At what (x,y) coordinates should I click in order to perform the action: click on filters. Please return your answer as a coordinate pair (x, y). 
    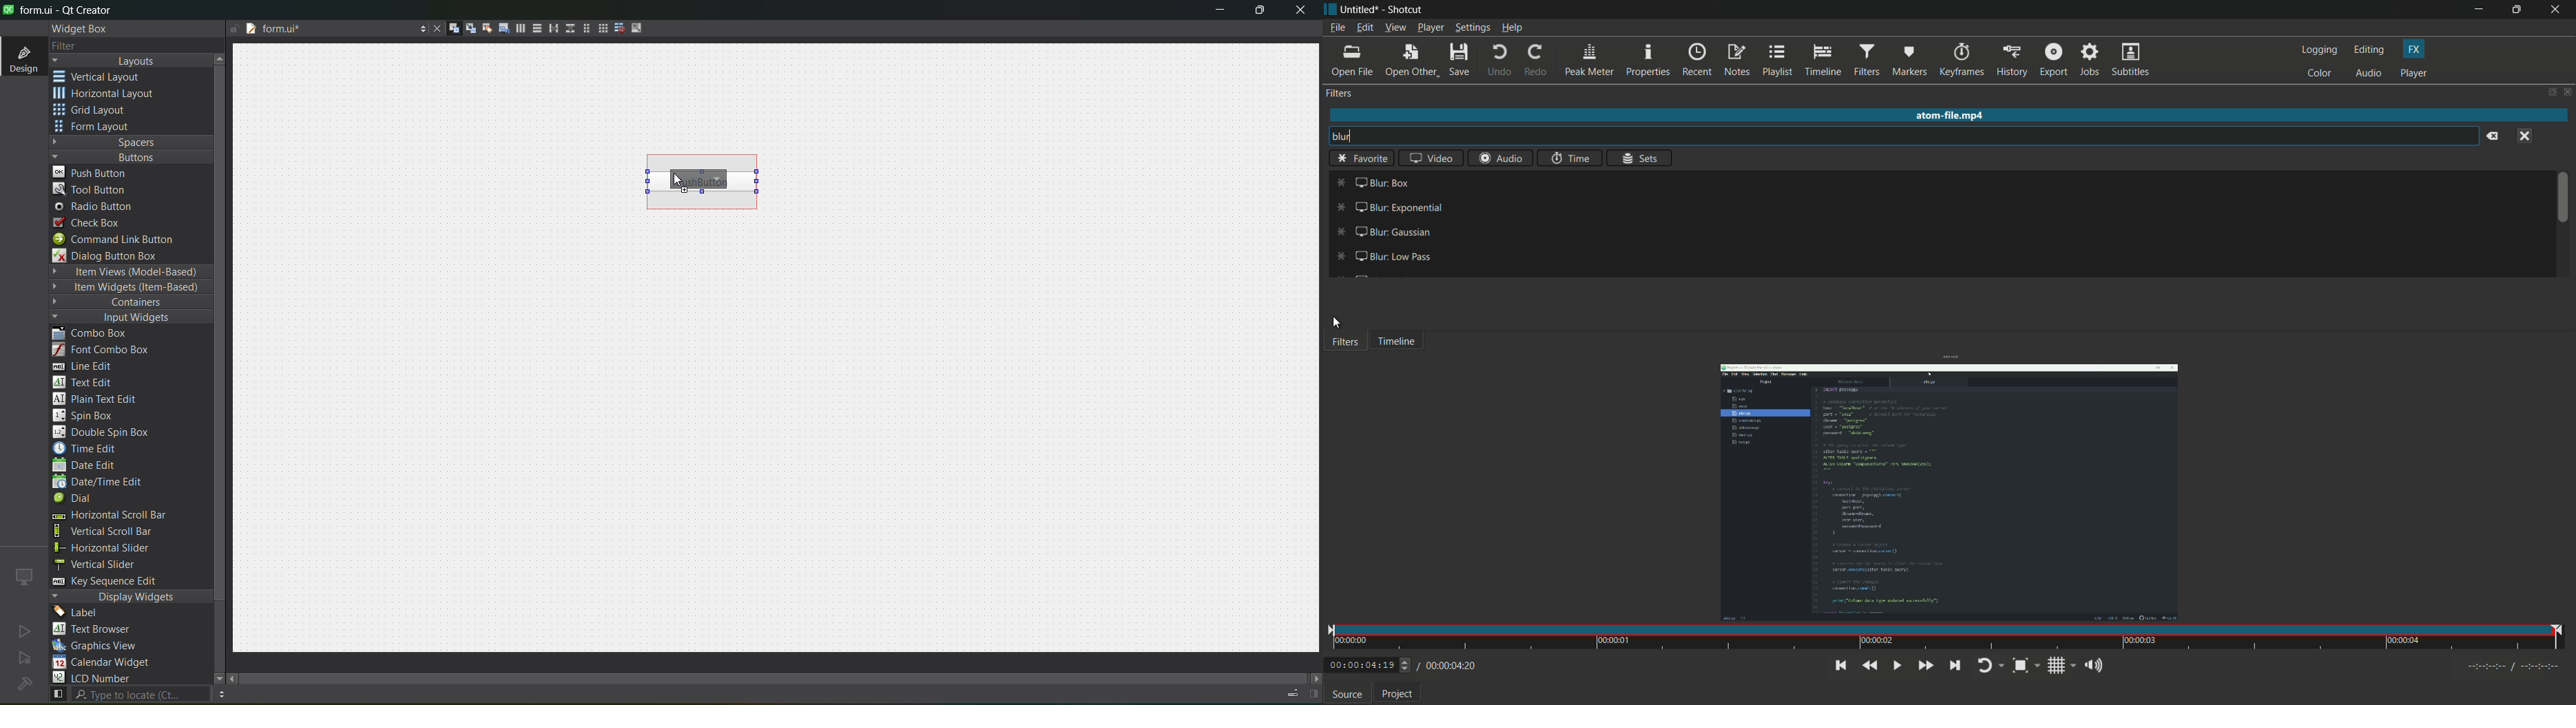
    Looking at the image, I should click on (1865, 61).